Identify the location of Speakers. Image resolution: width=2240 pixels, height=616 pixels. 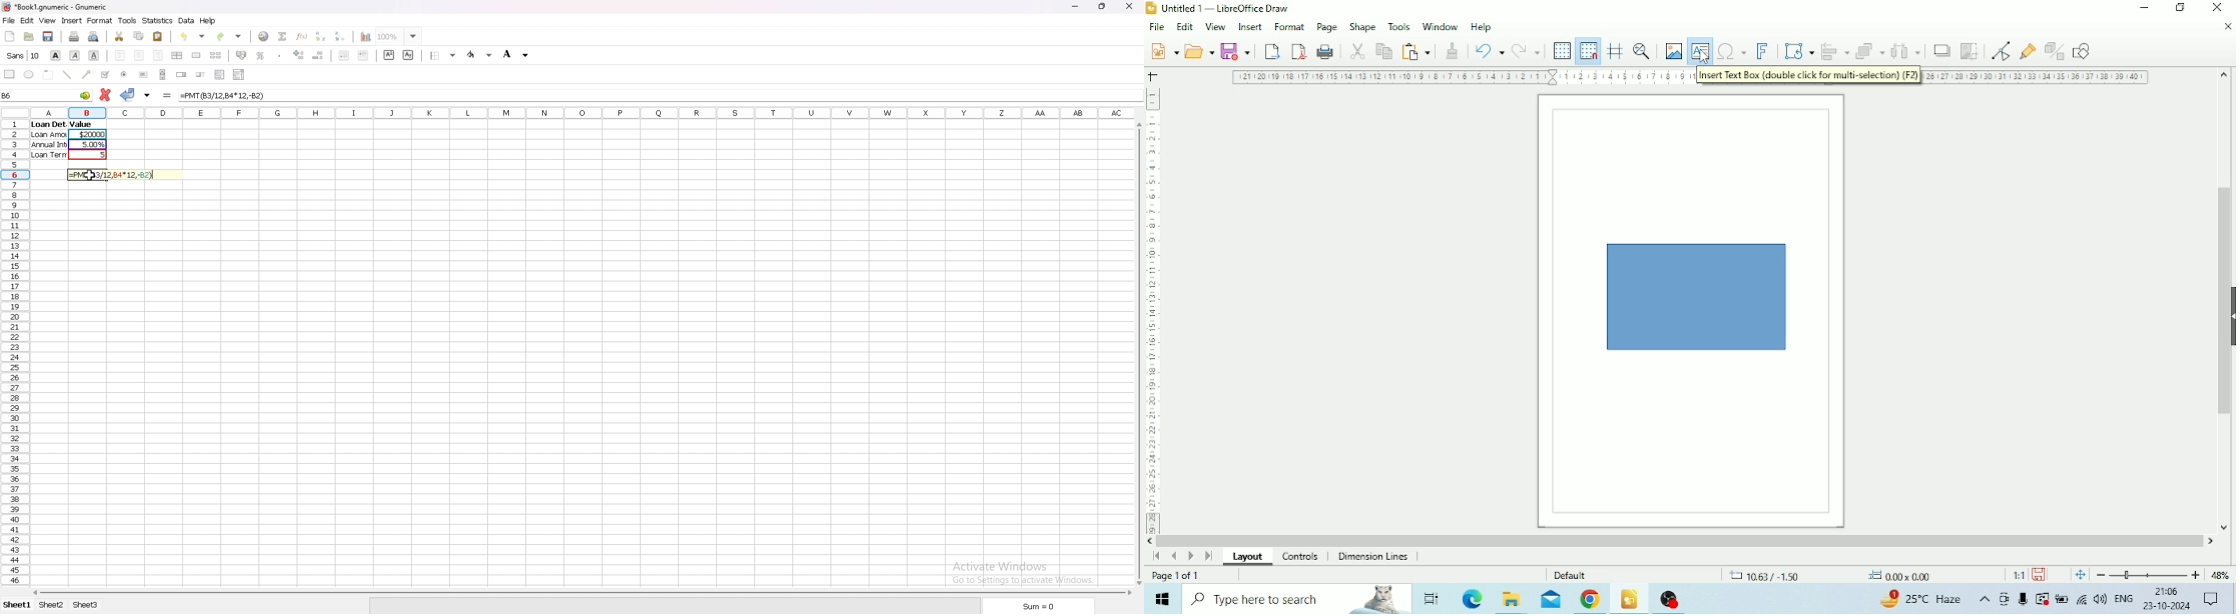
(2101, 599).